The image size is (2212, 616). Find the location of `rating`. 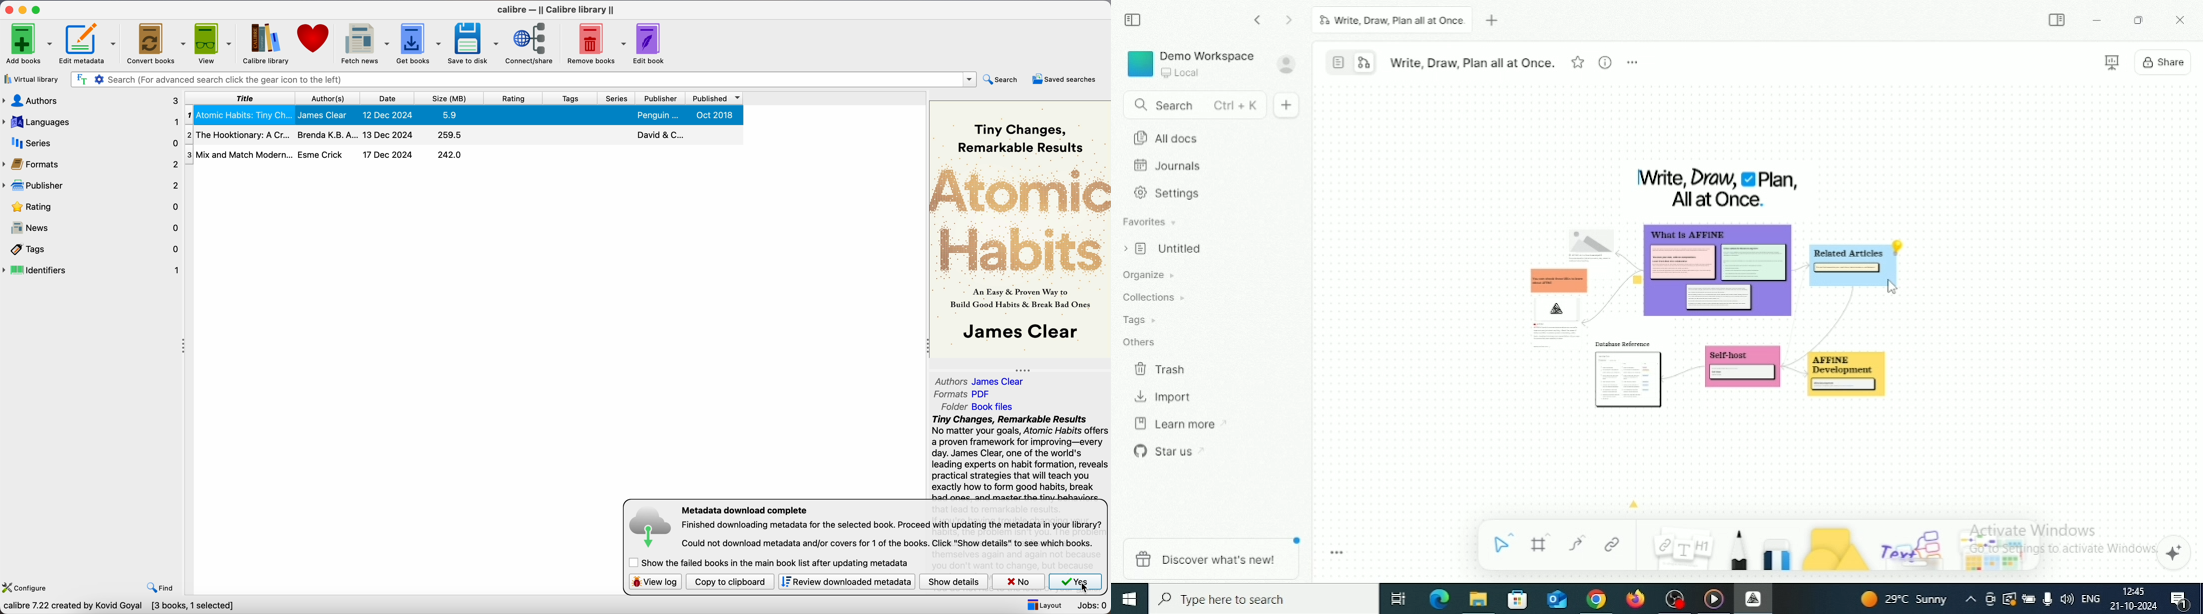

rating is located at coordinates (514, 98).